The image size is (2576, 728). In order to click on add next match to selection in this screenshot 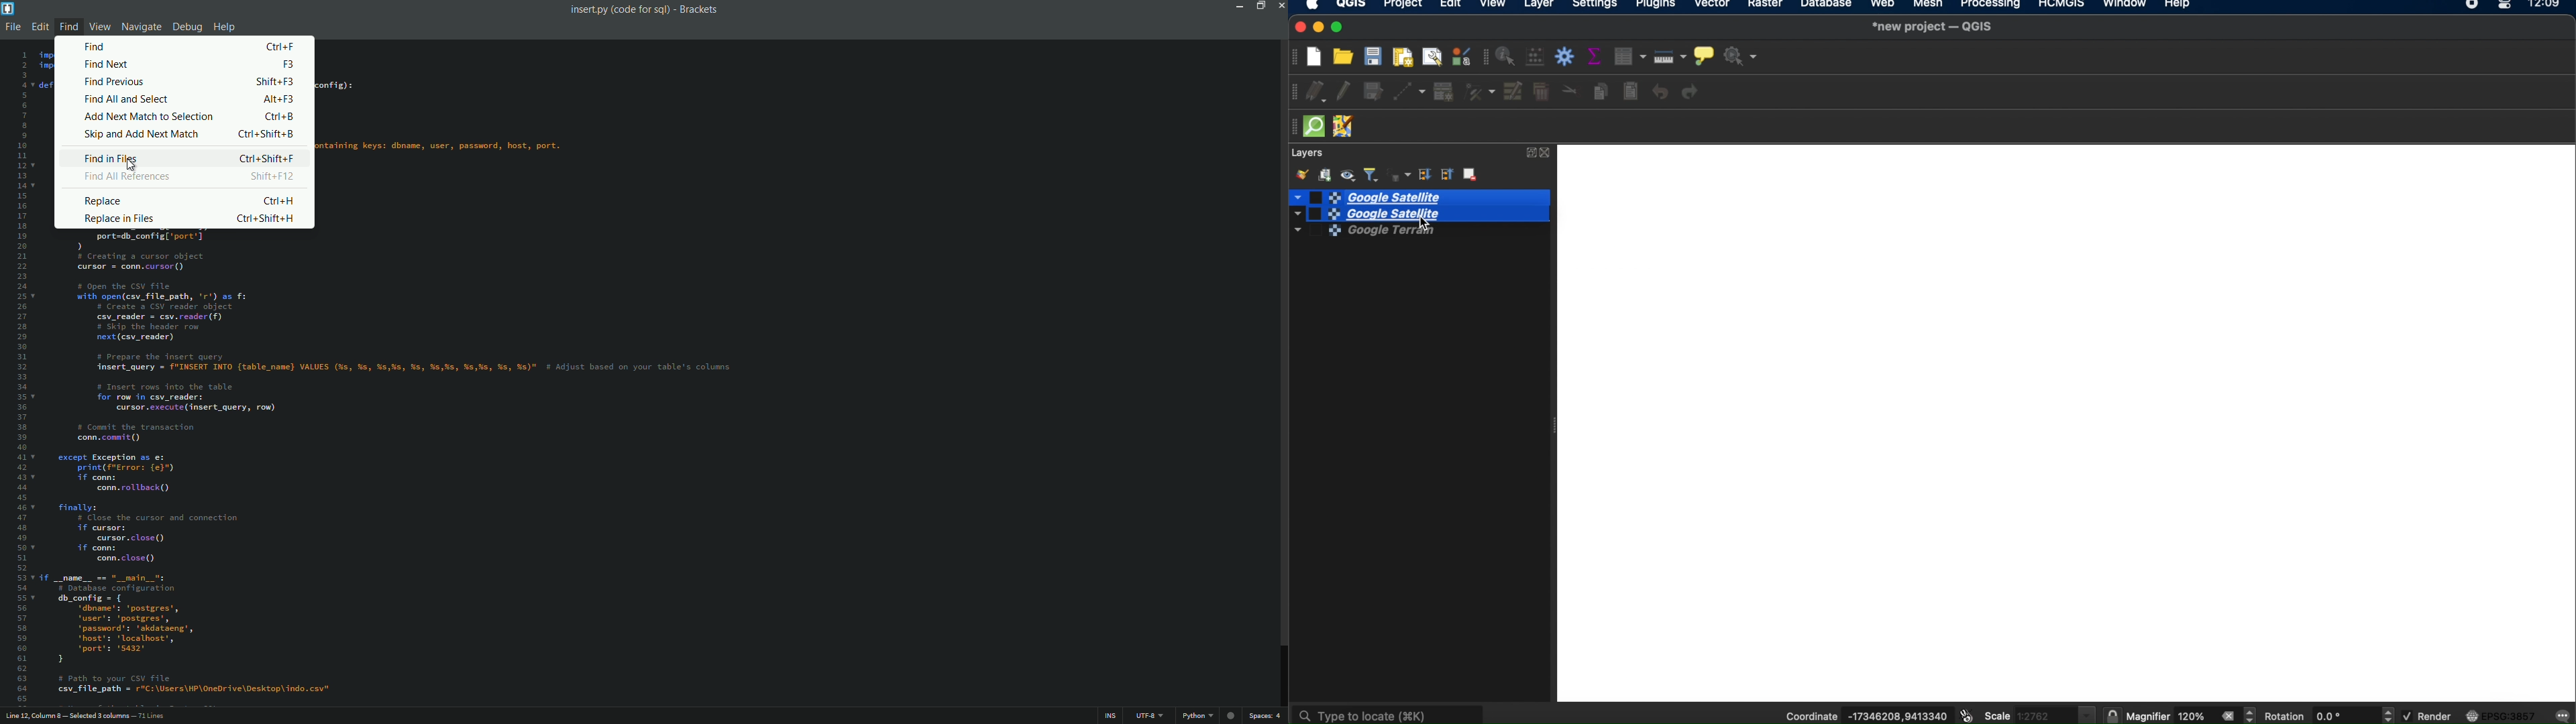, I will do `click(148, 117)`.